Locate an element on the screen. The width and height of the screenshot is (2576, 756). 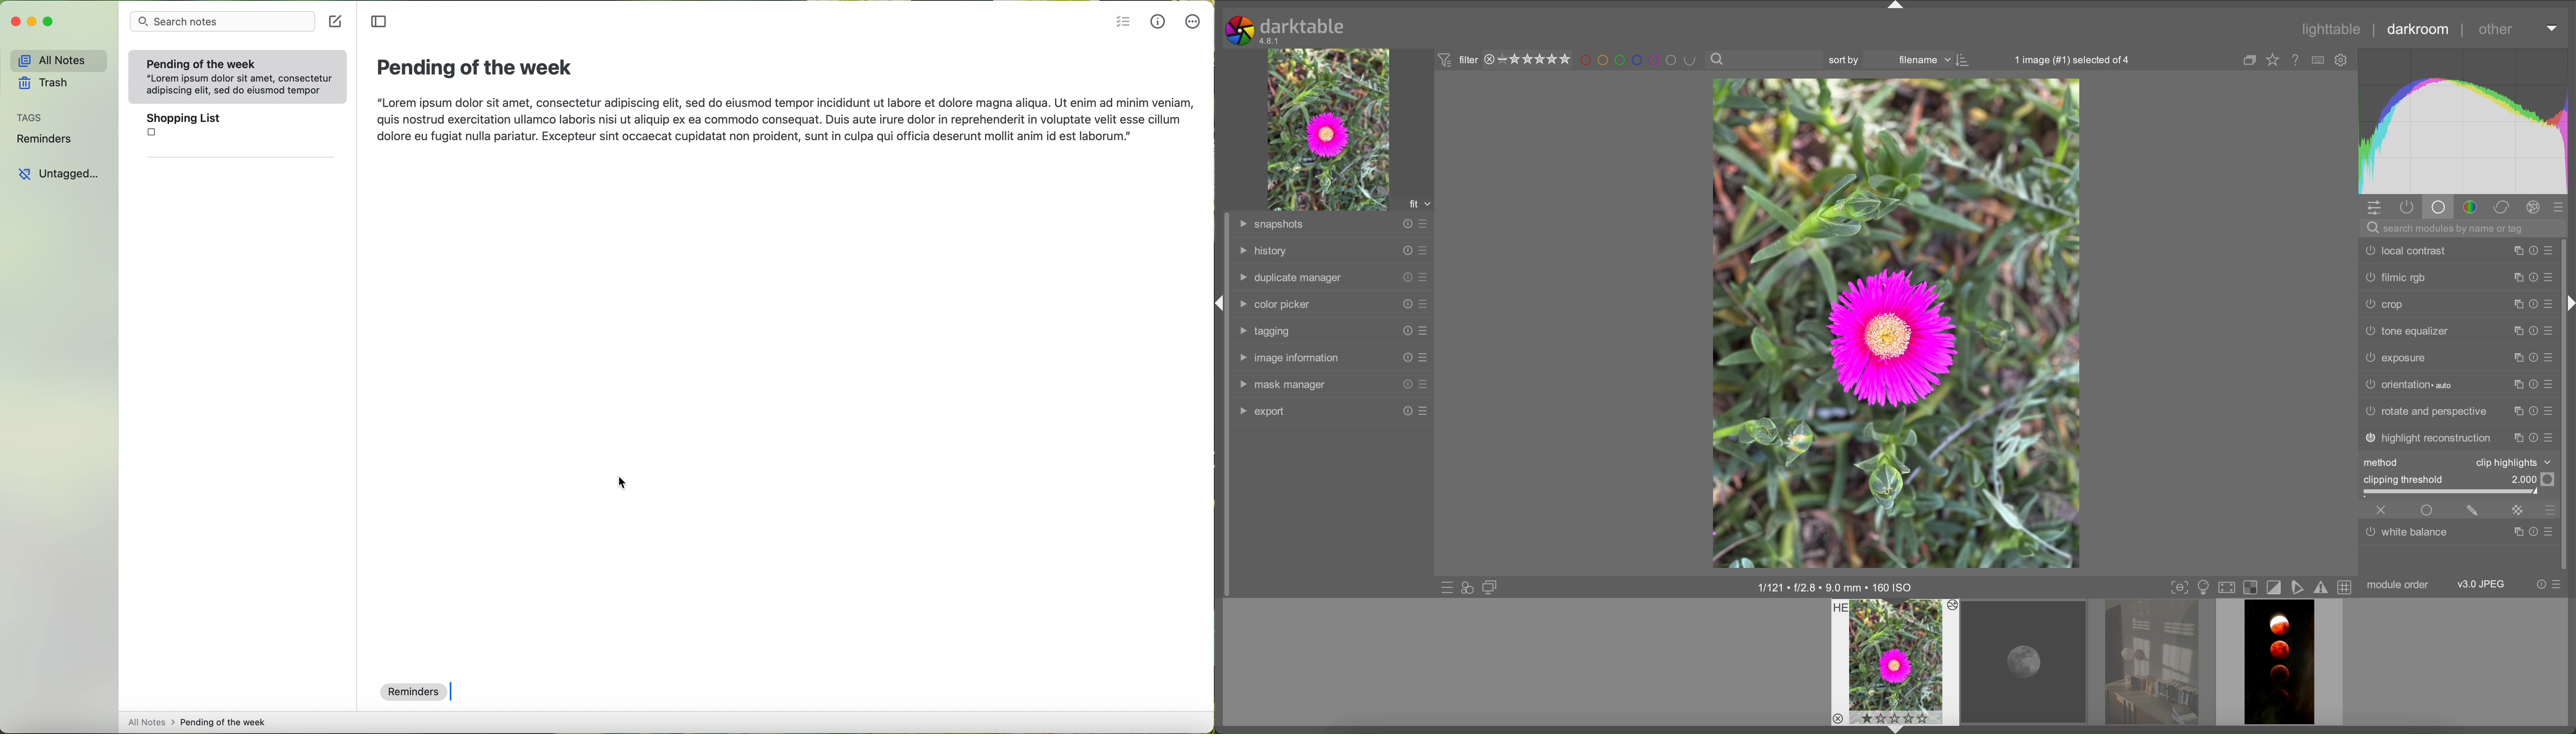
softproofing is located at coordinates (2301, 587).